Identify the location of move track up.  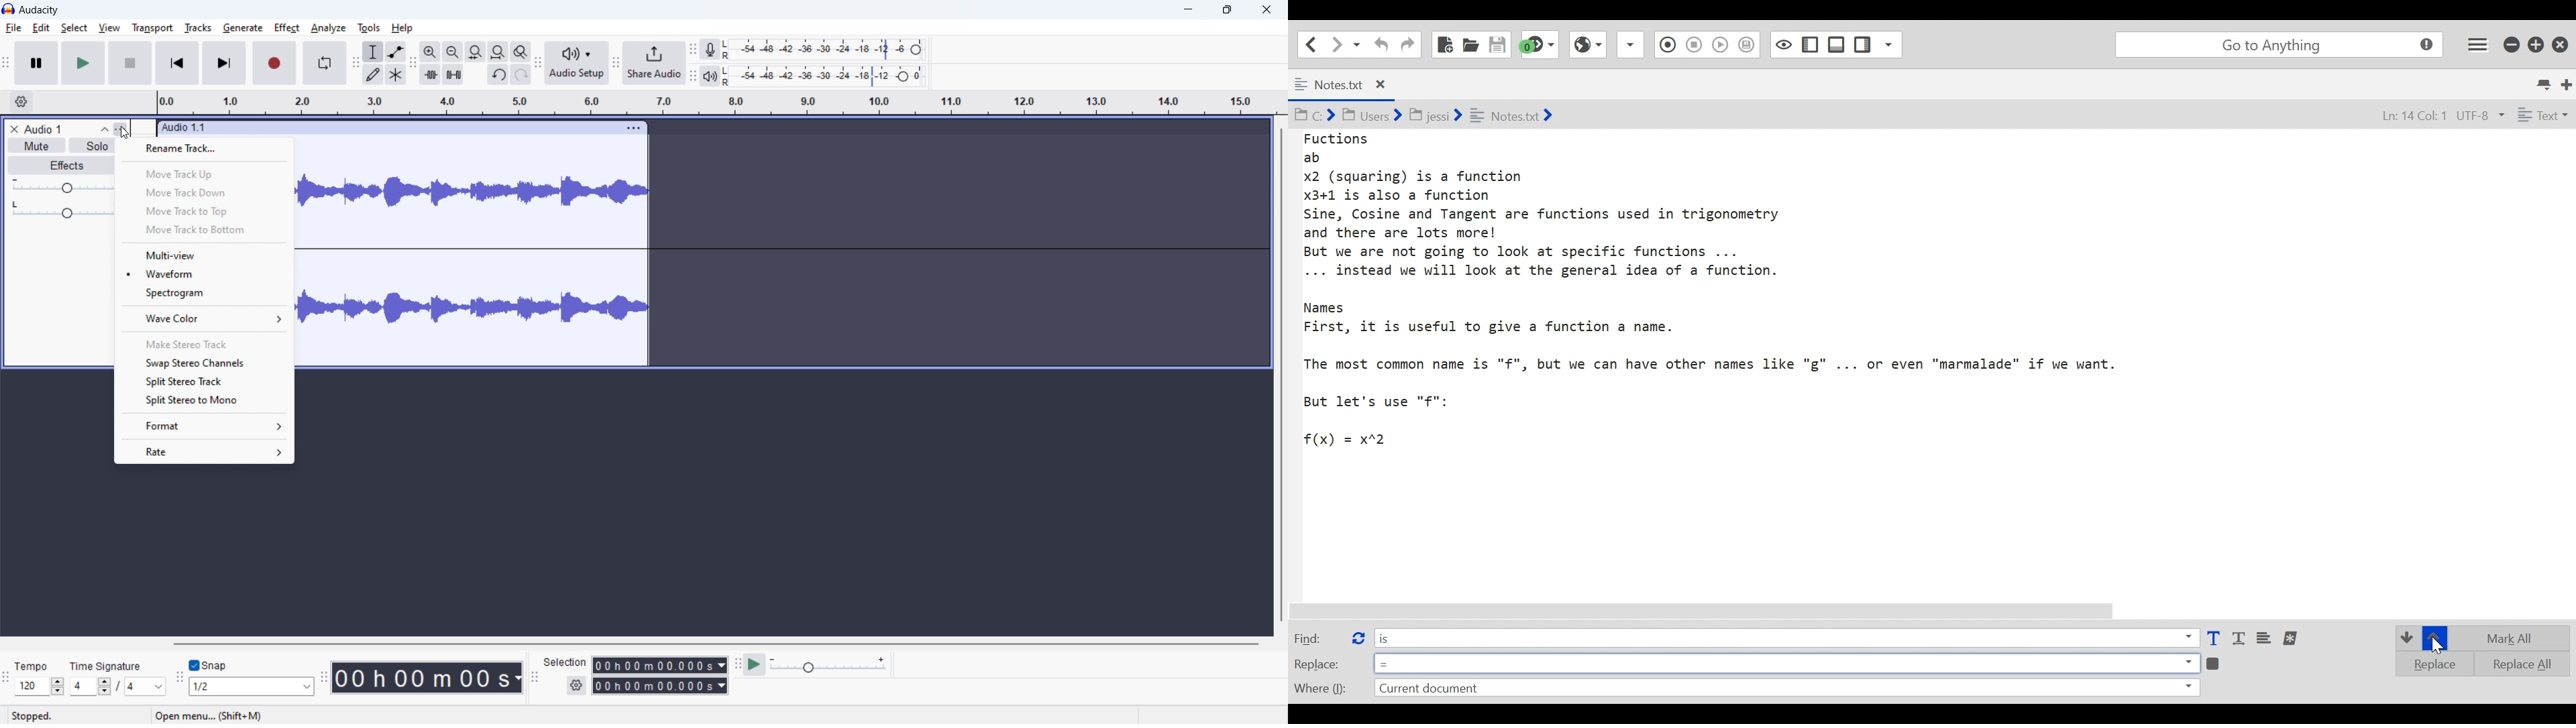
(205, 174).